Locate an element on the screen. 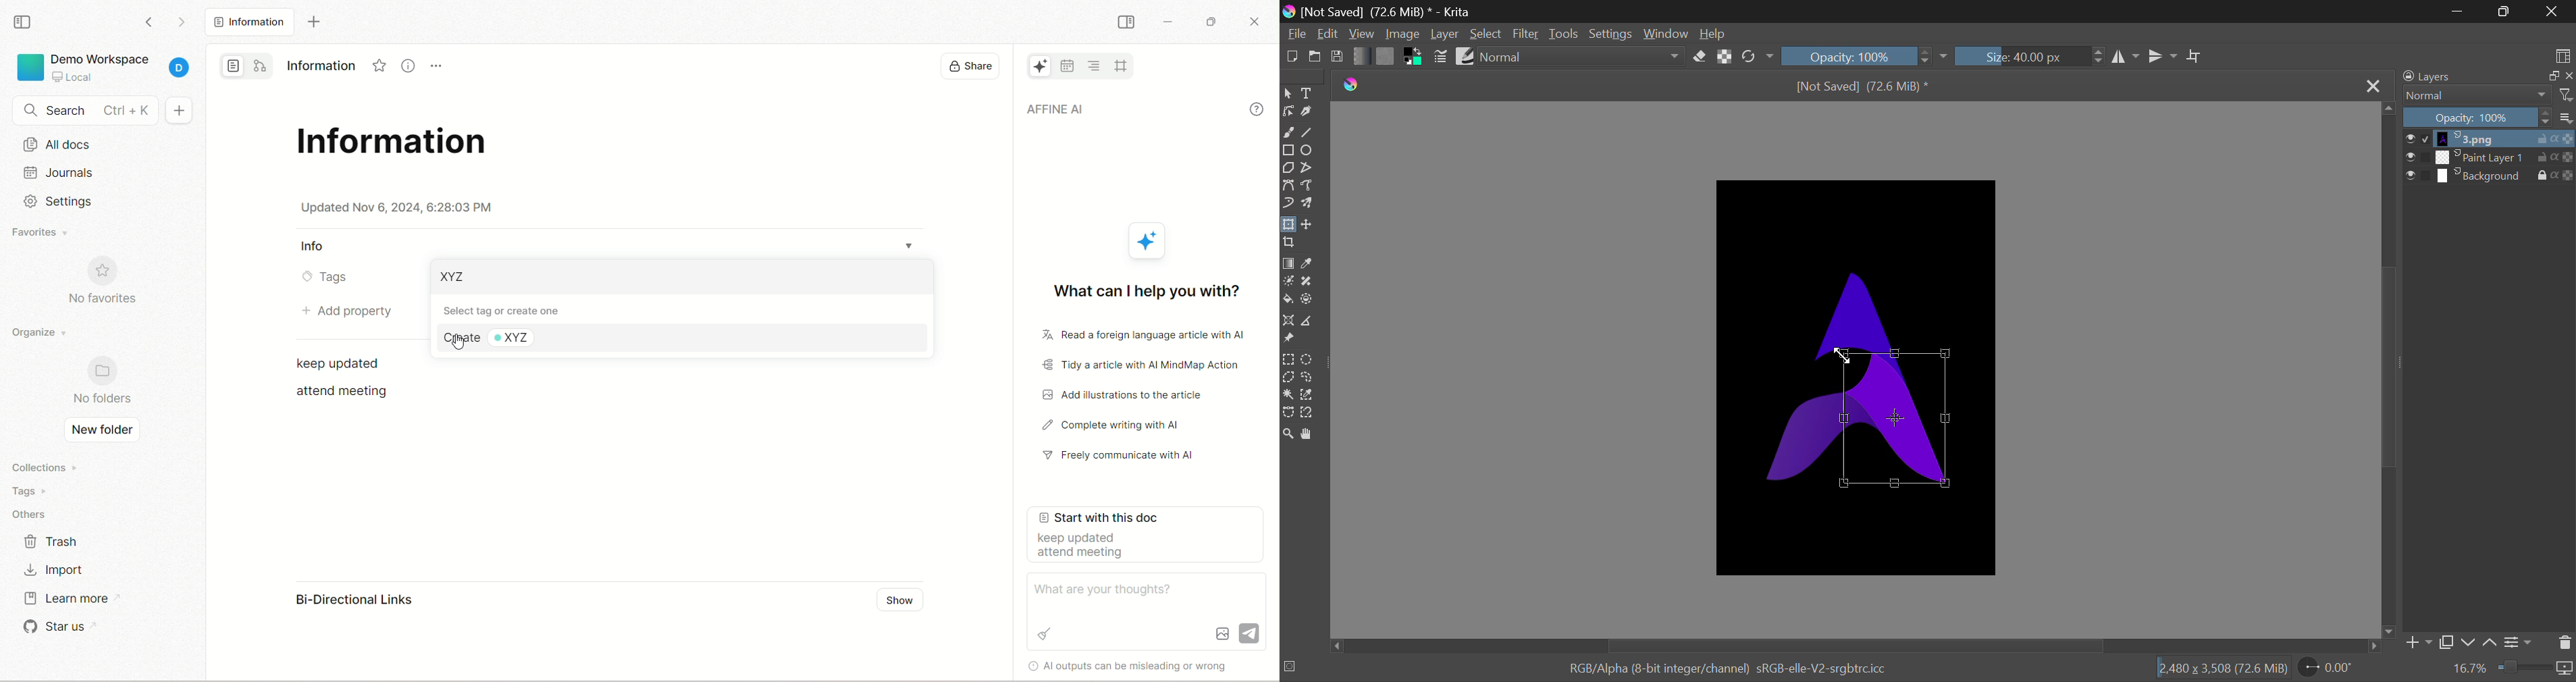  layer 2 is located at coordinates (2481, 157).